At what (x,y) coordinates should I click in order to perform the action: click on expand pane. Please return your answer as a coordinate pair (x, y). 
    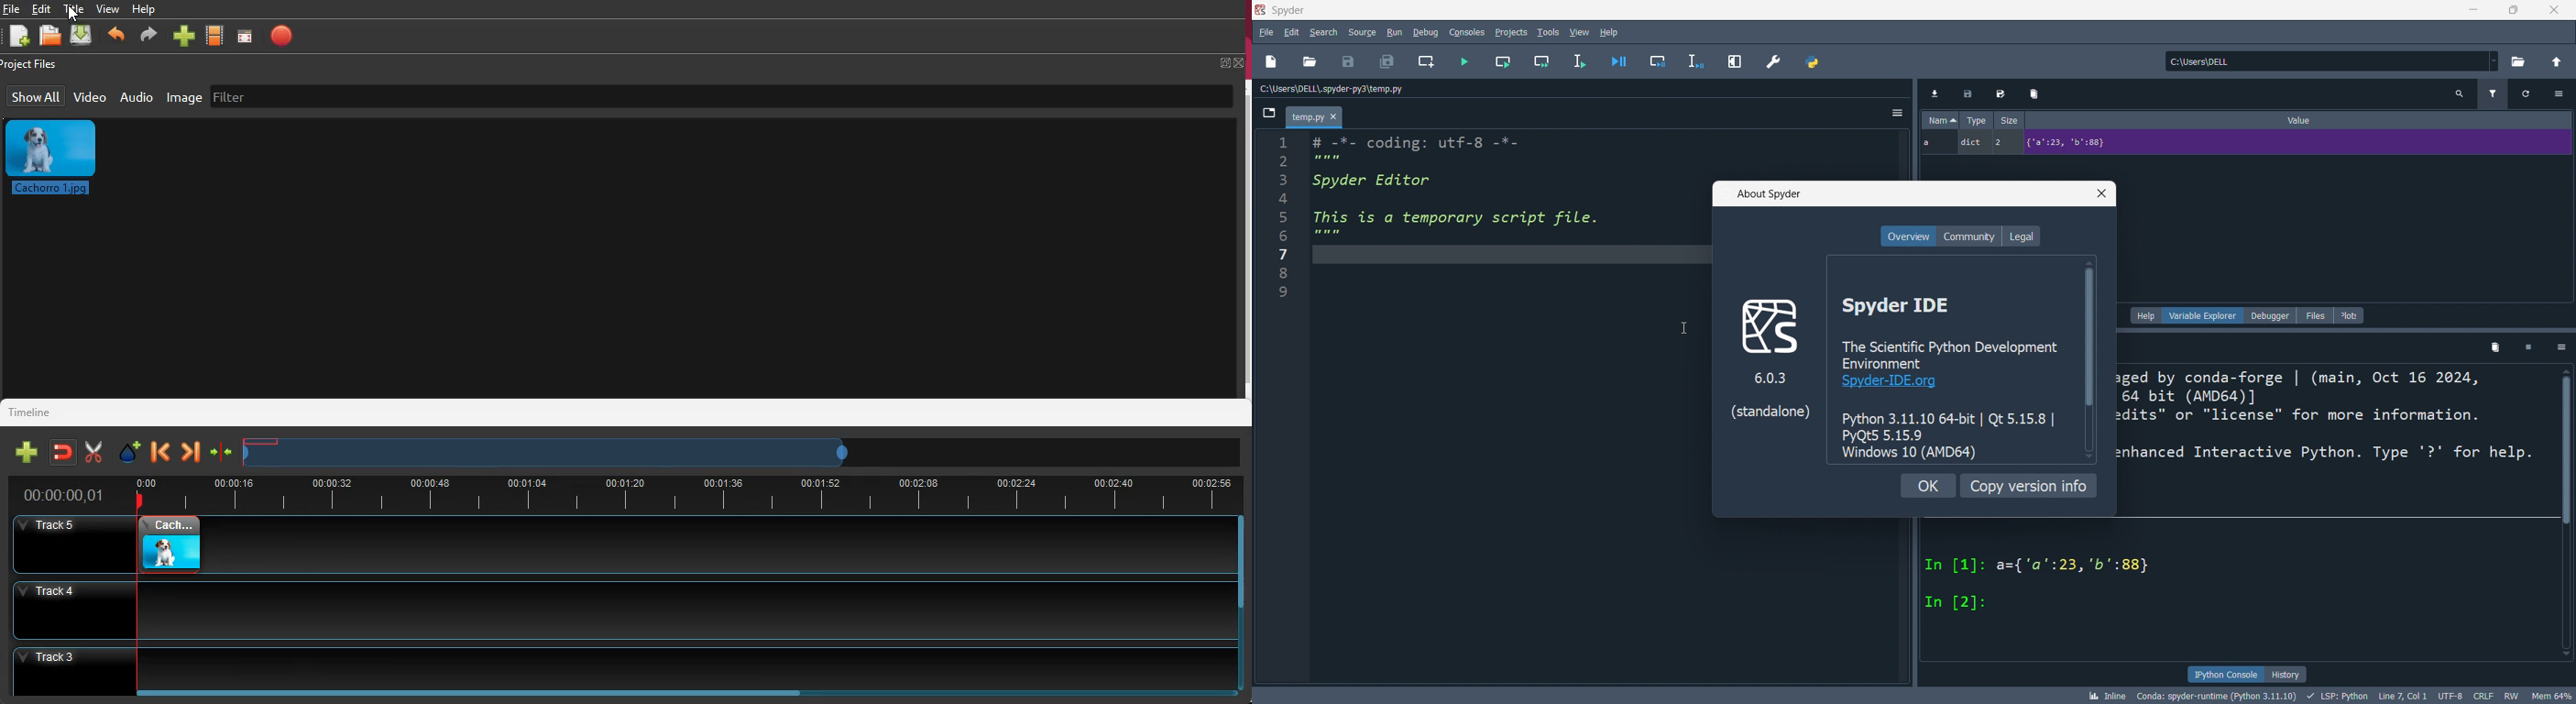
    Looking at the image, I should click on (1736, 61).